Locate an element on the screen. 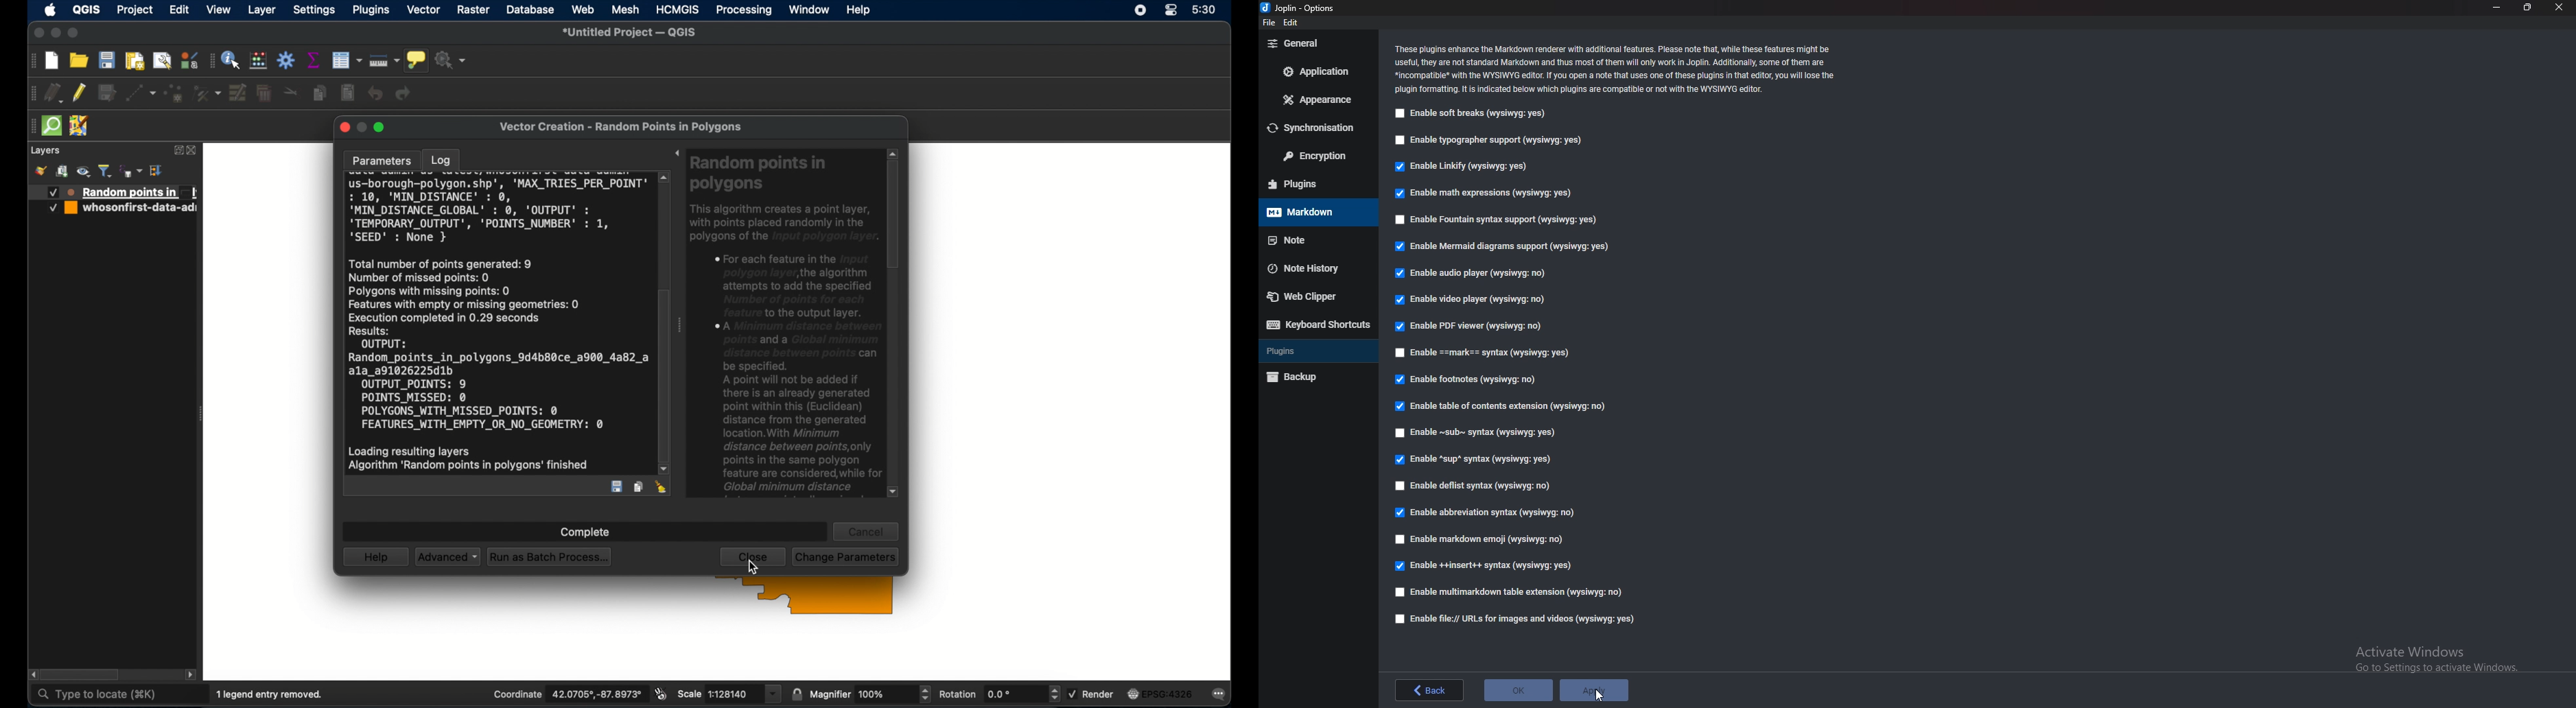  Enable multi markdown table is located at coordinates (1512, 592).